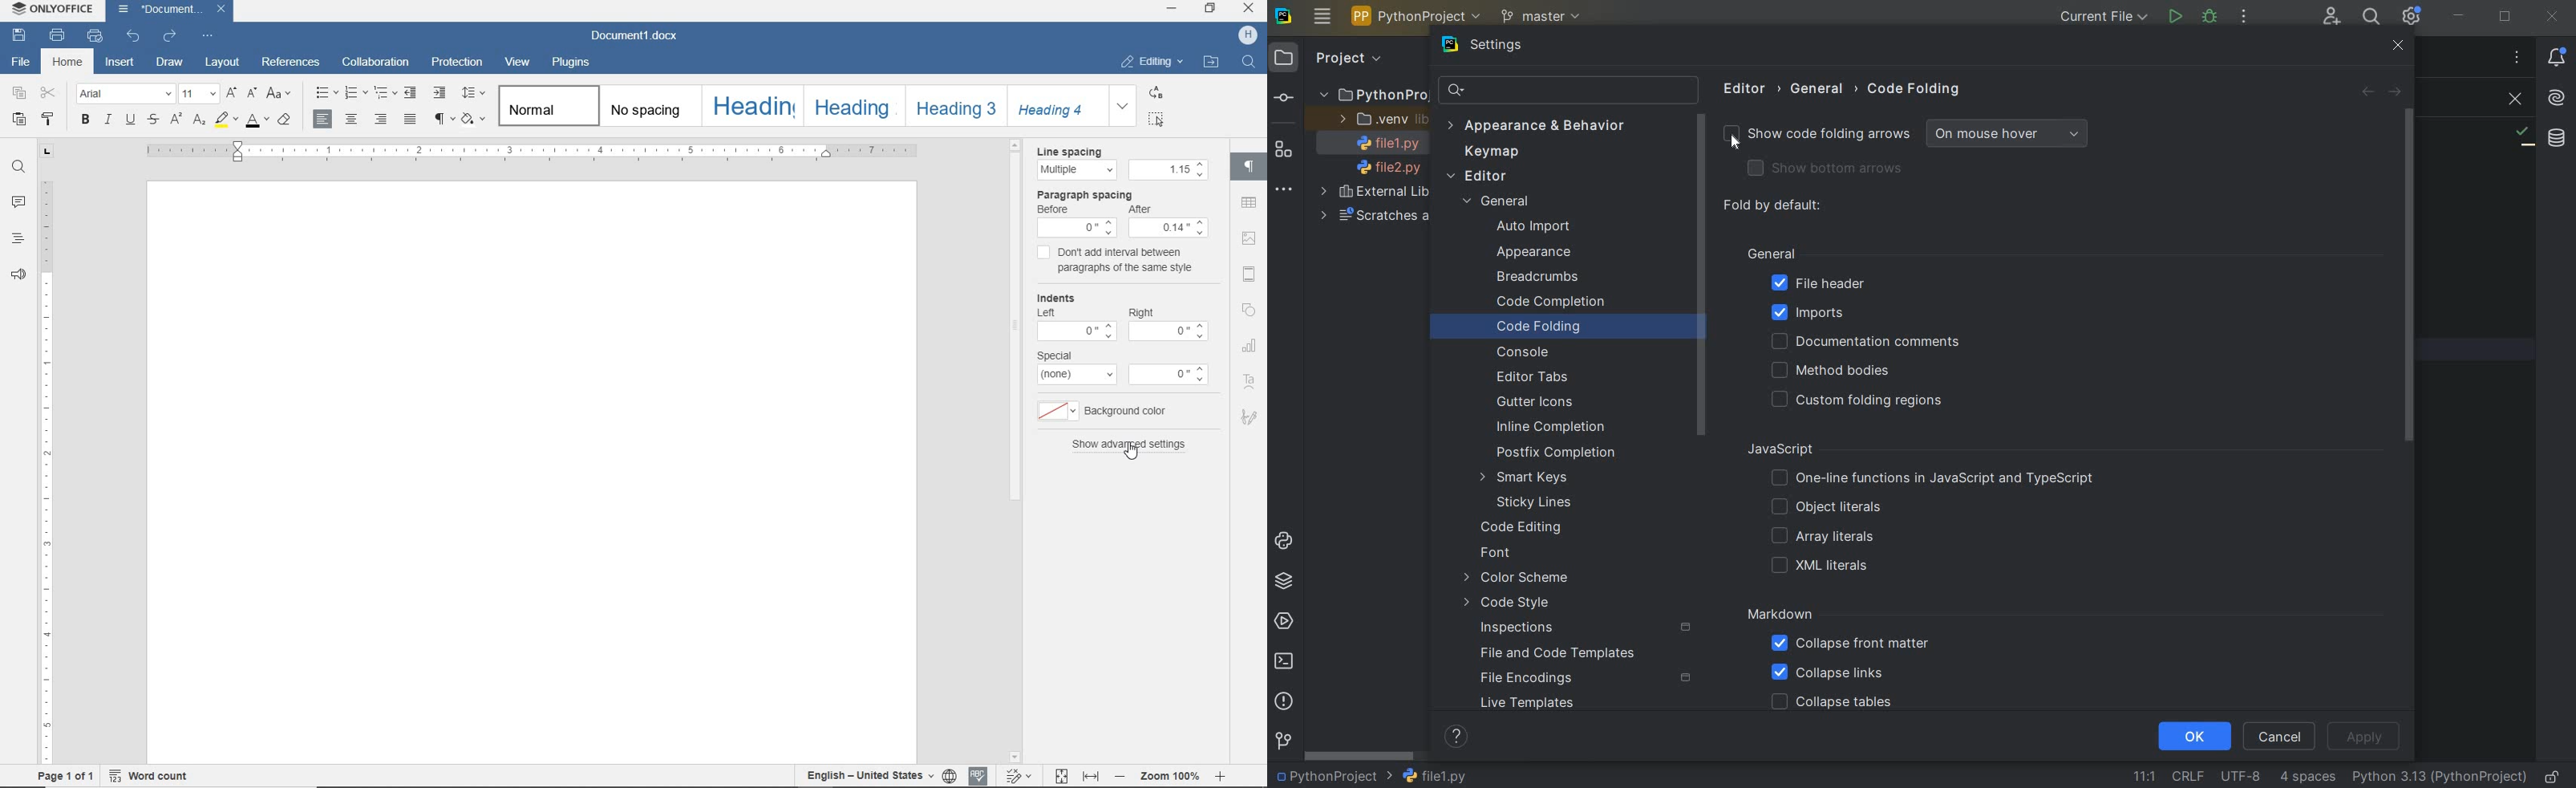 The height and width of the screenshot is (812, 2576). I want to click on MINIMIZE, so click(2459, 17).